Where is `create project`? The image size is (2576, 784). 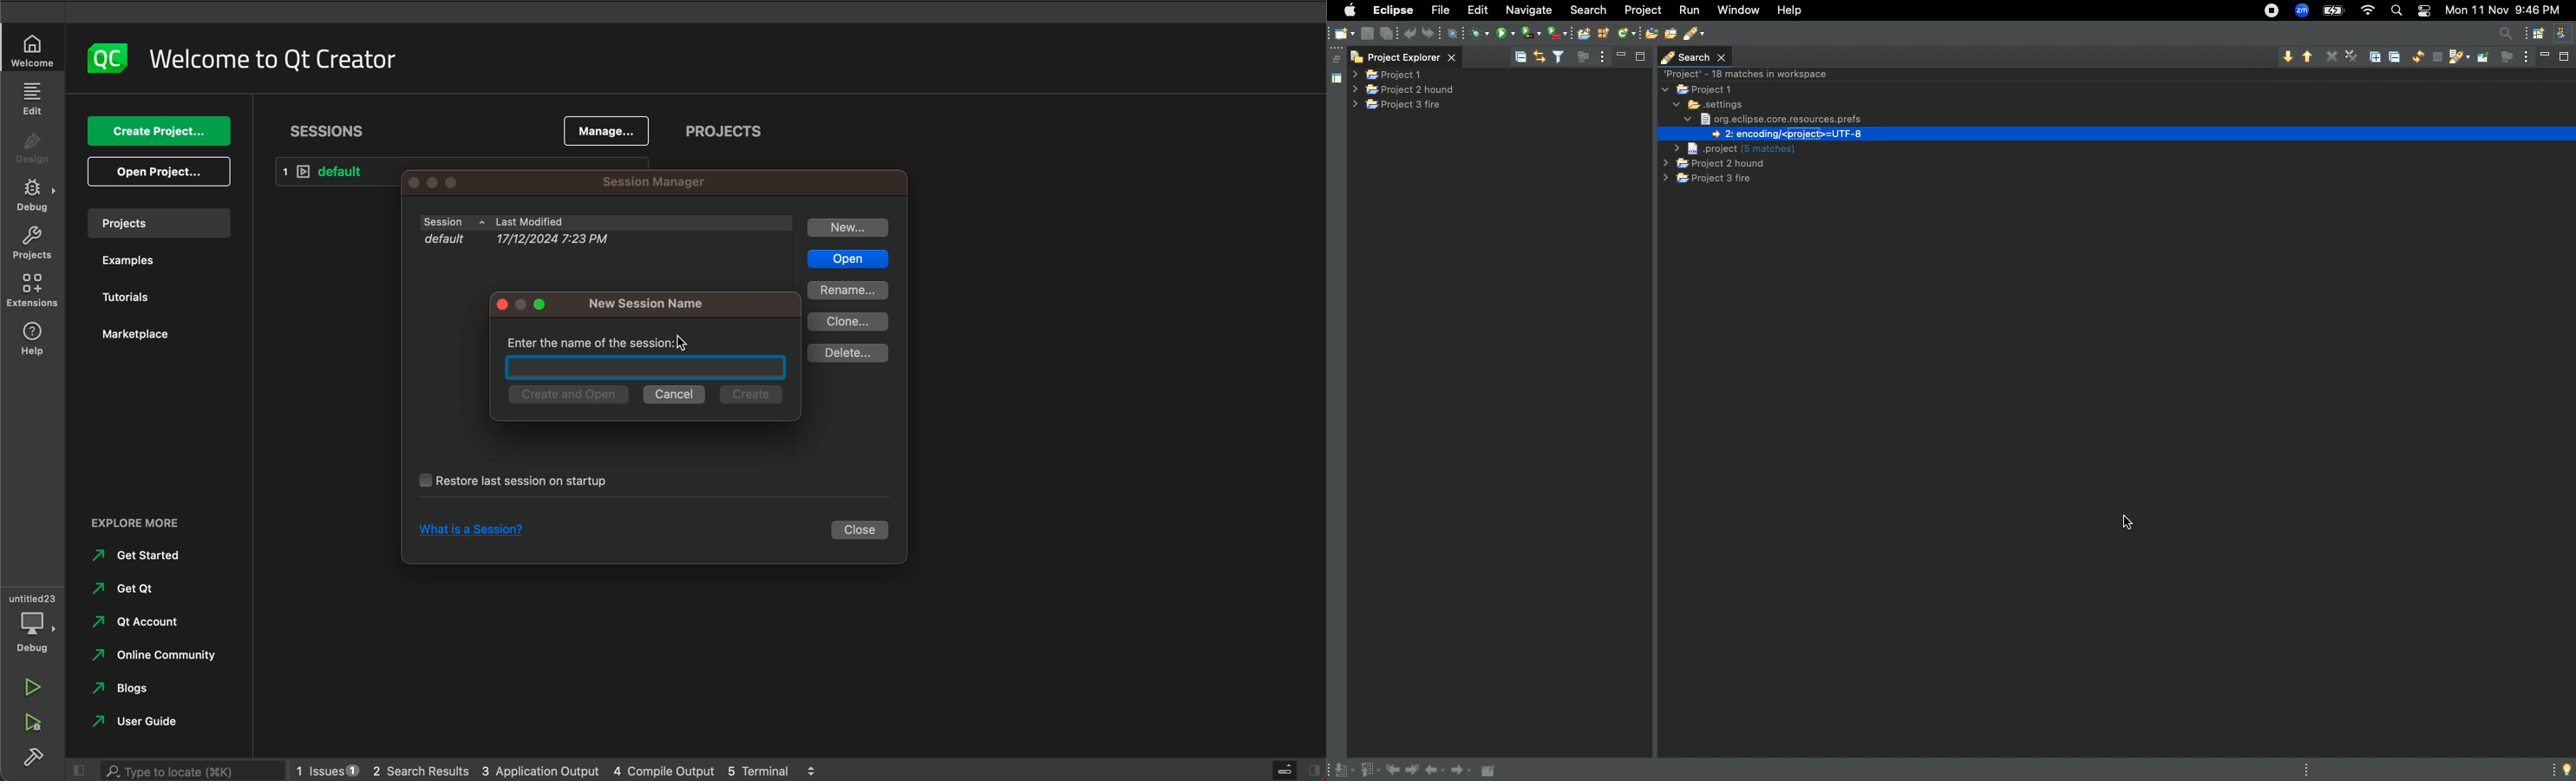 create project is located at coordinates (161, 132).